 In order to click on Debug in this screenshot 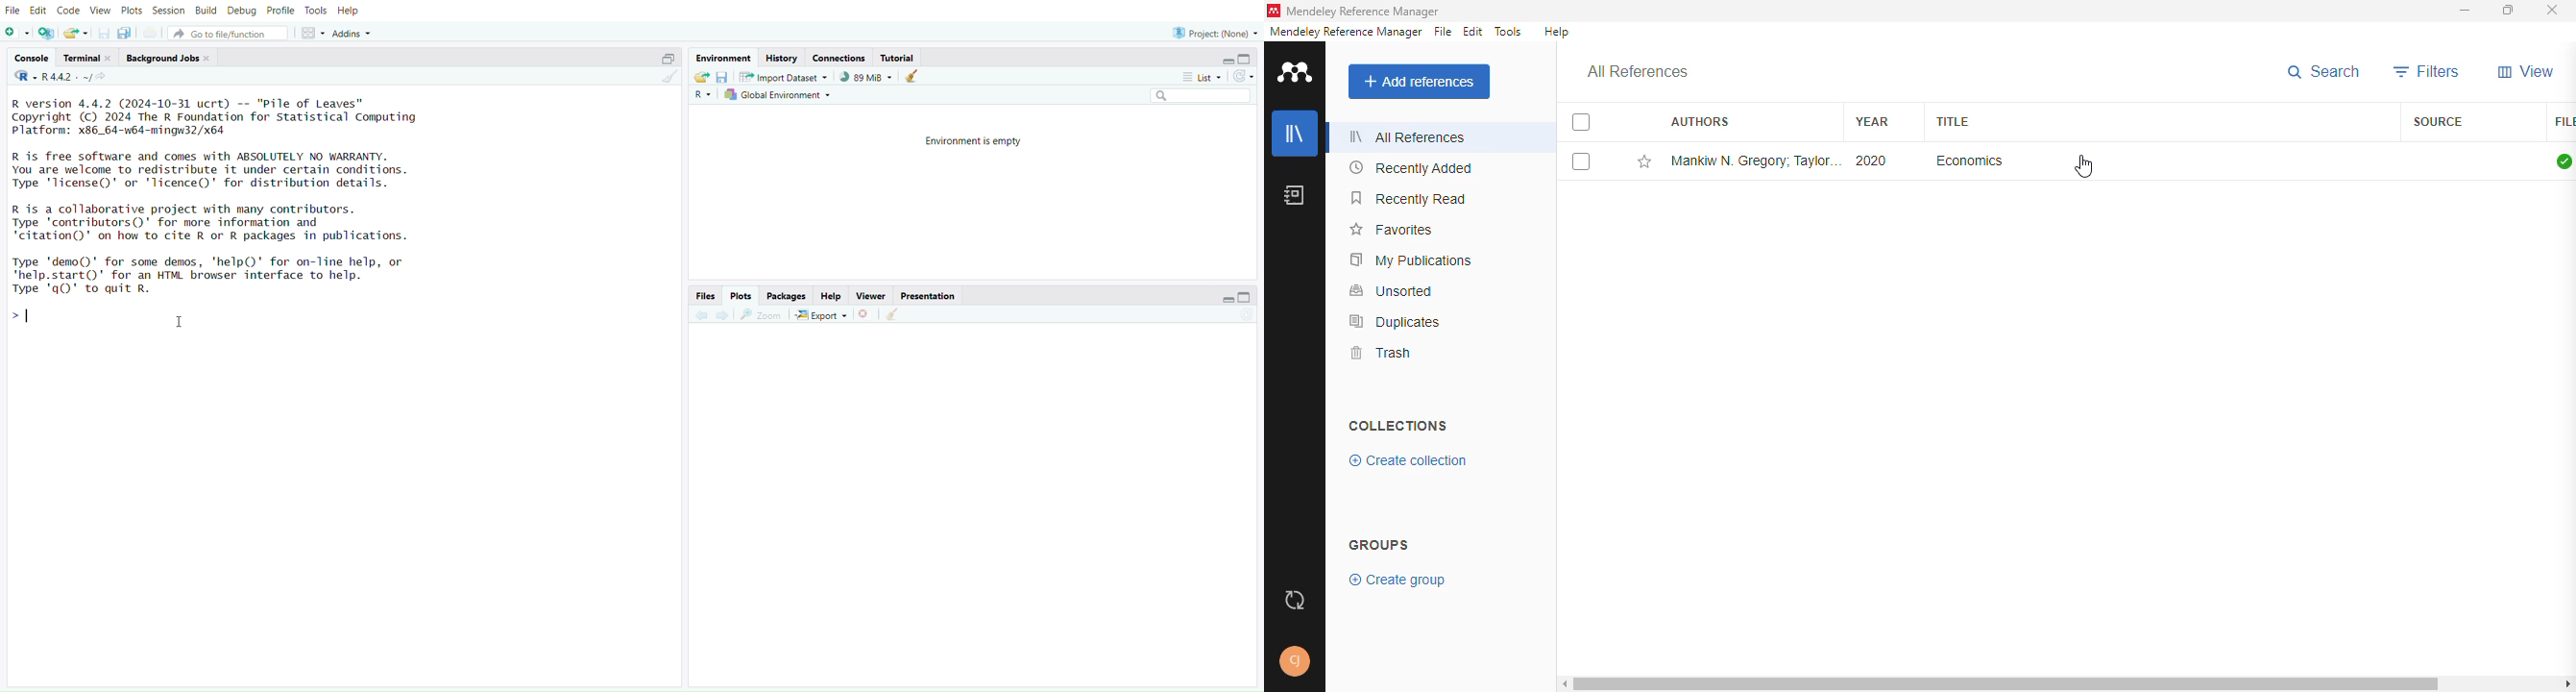, I will do `click(242, 10)`.